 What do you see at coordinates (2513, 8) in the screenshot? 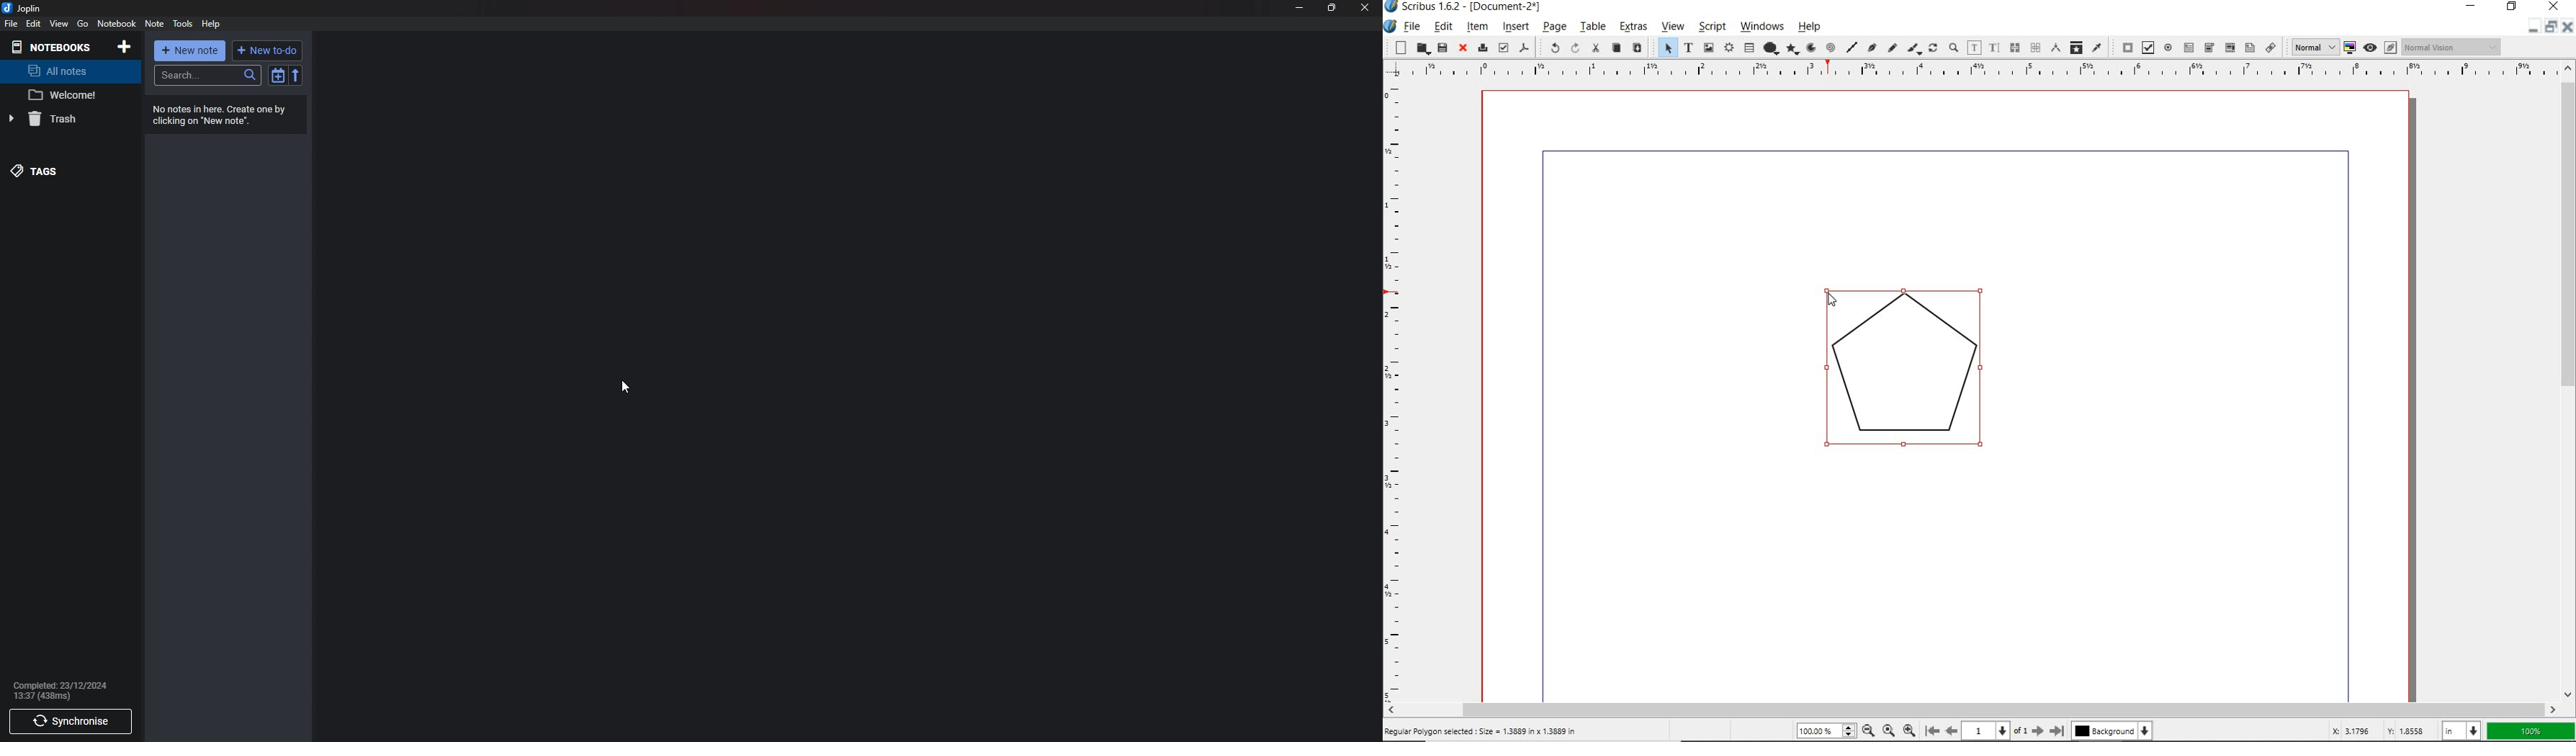
I see `restore` at bounding box center [2513, 8].